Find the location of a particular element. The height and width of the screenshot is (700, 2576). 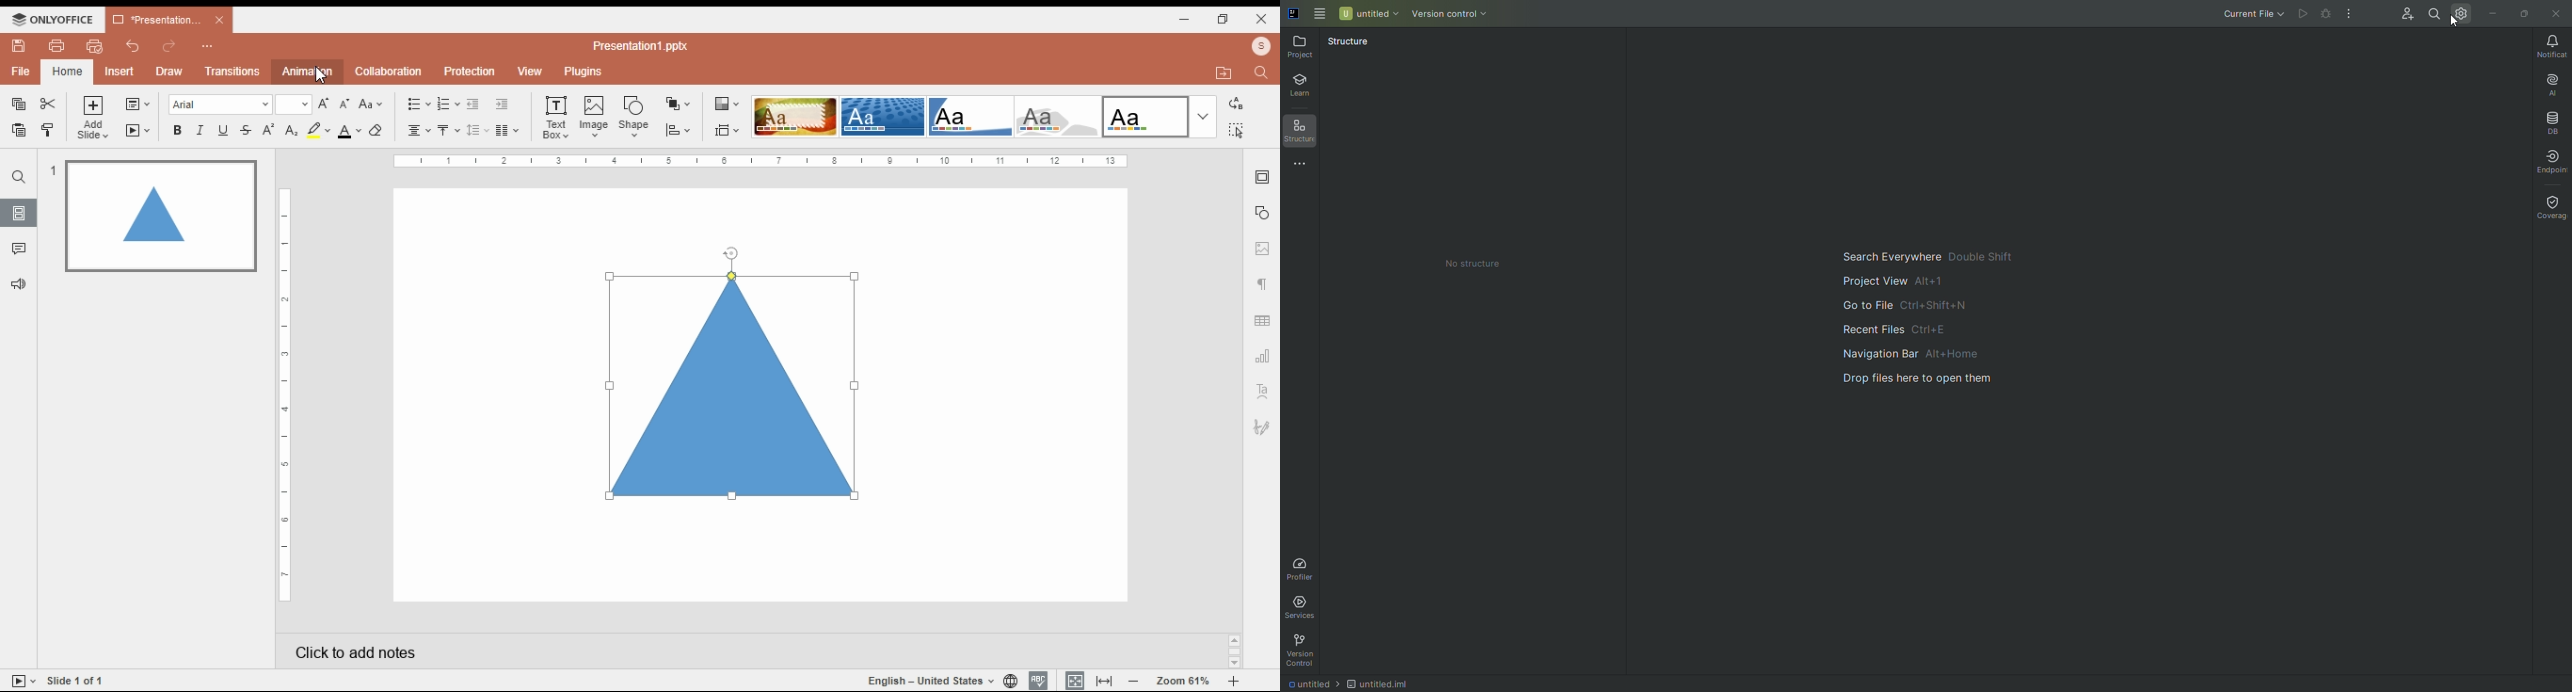

insert is located at coordinates (121, 70).